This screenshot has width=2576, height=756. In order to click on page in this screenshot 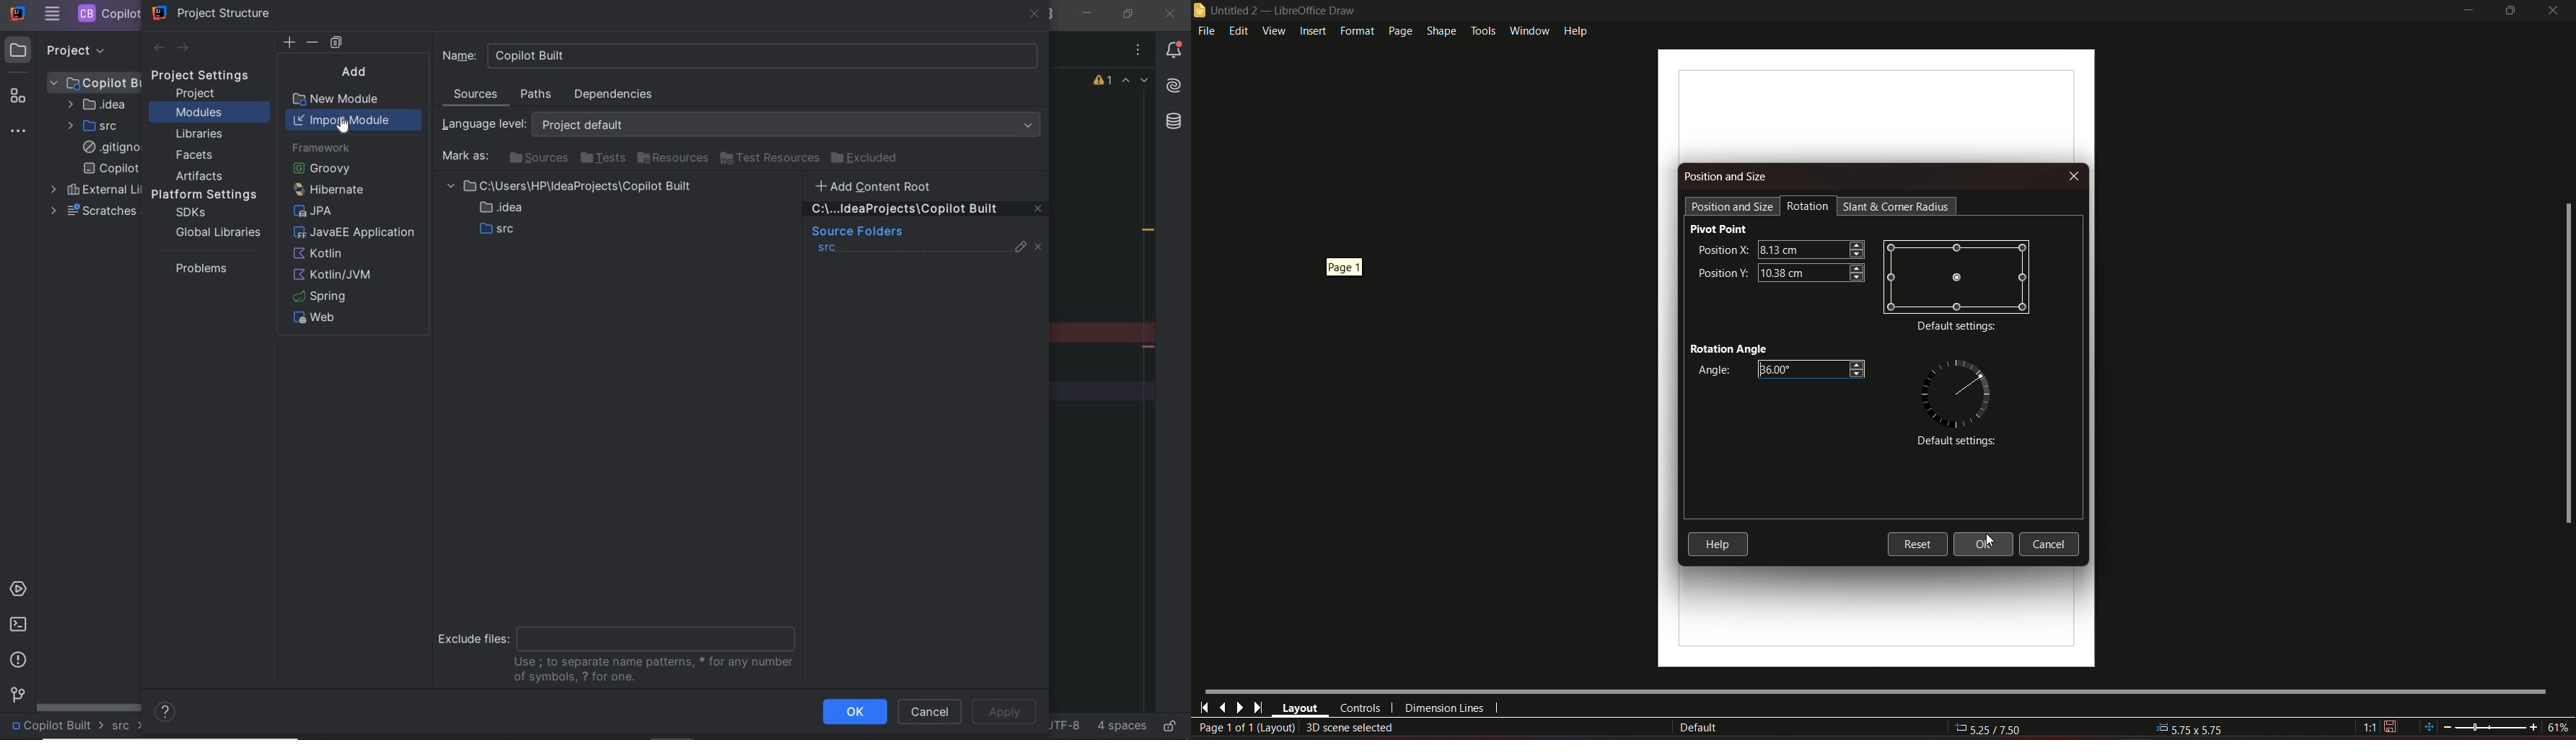, I will do `click(1399, 31)`.